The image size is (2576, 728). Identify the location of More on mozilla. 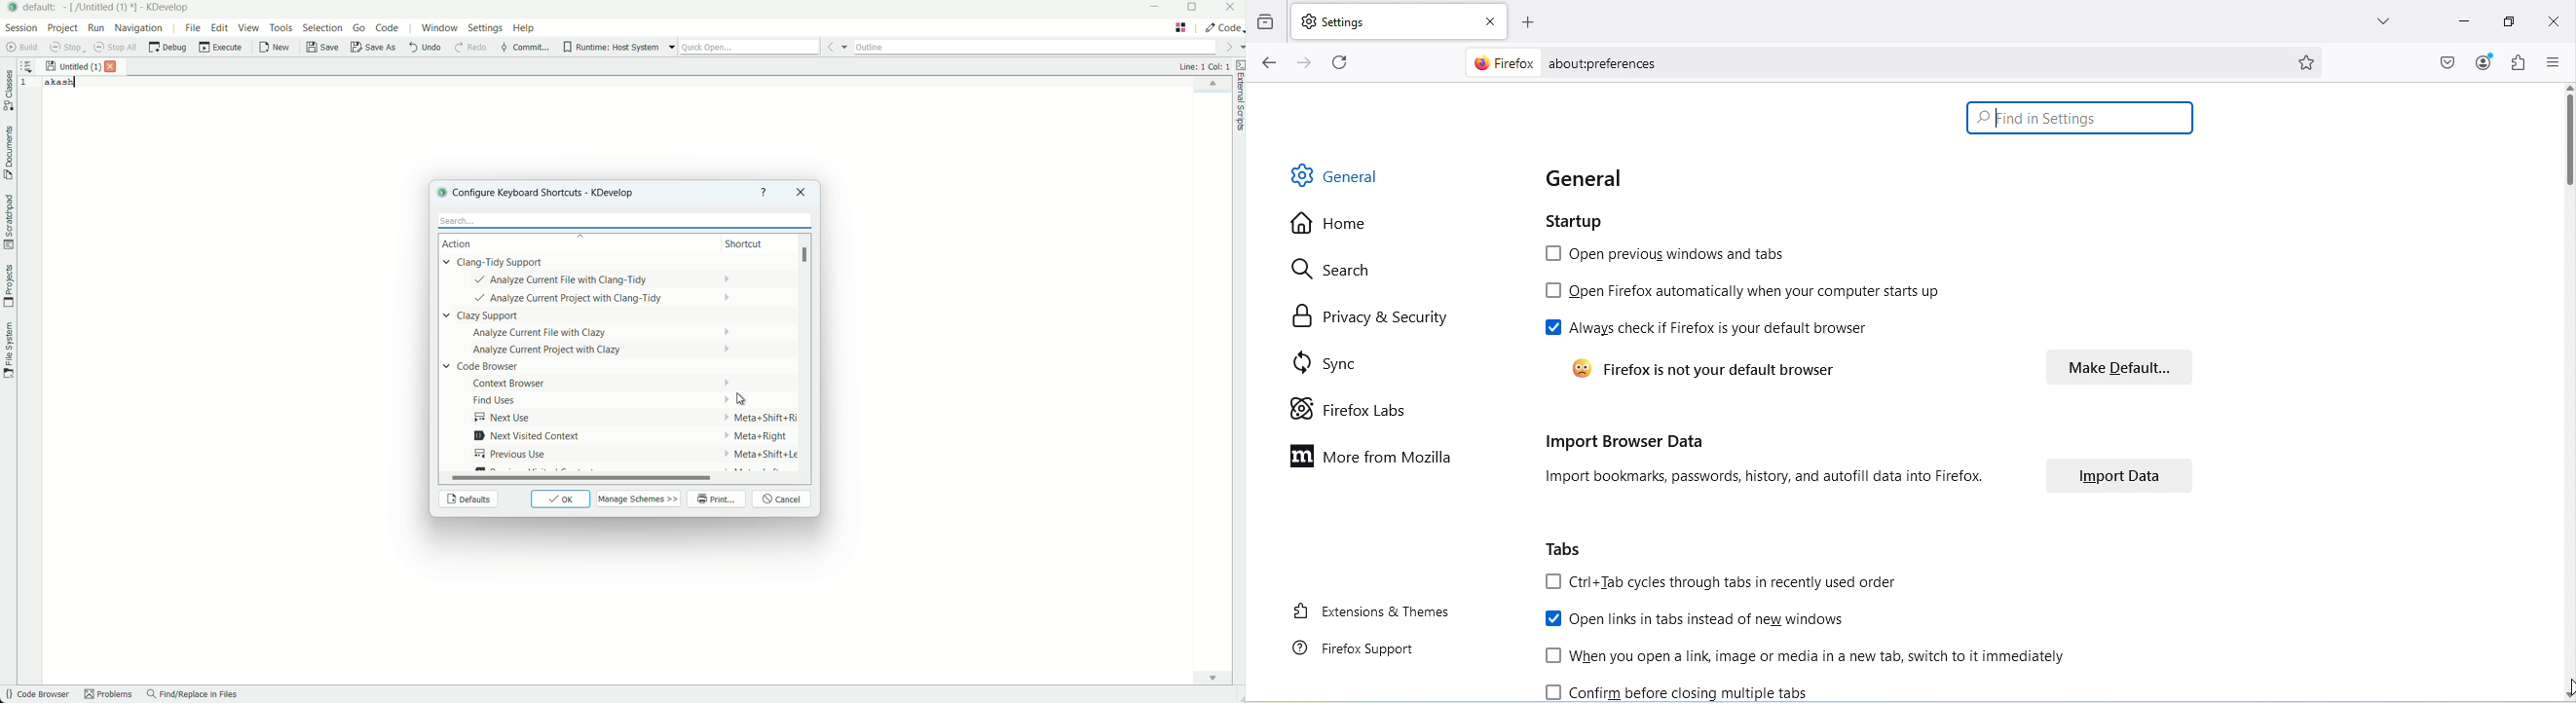
(1363, 458).